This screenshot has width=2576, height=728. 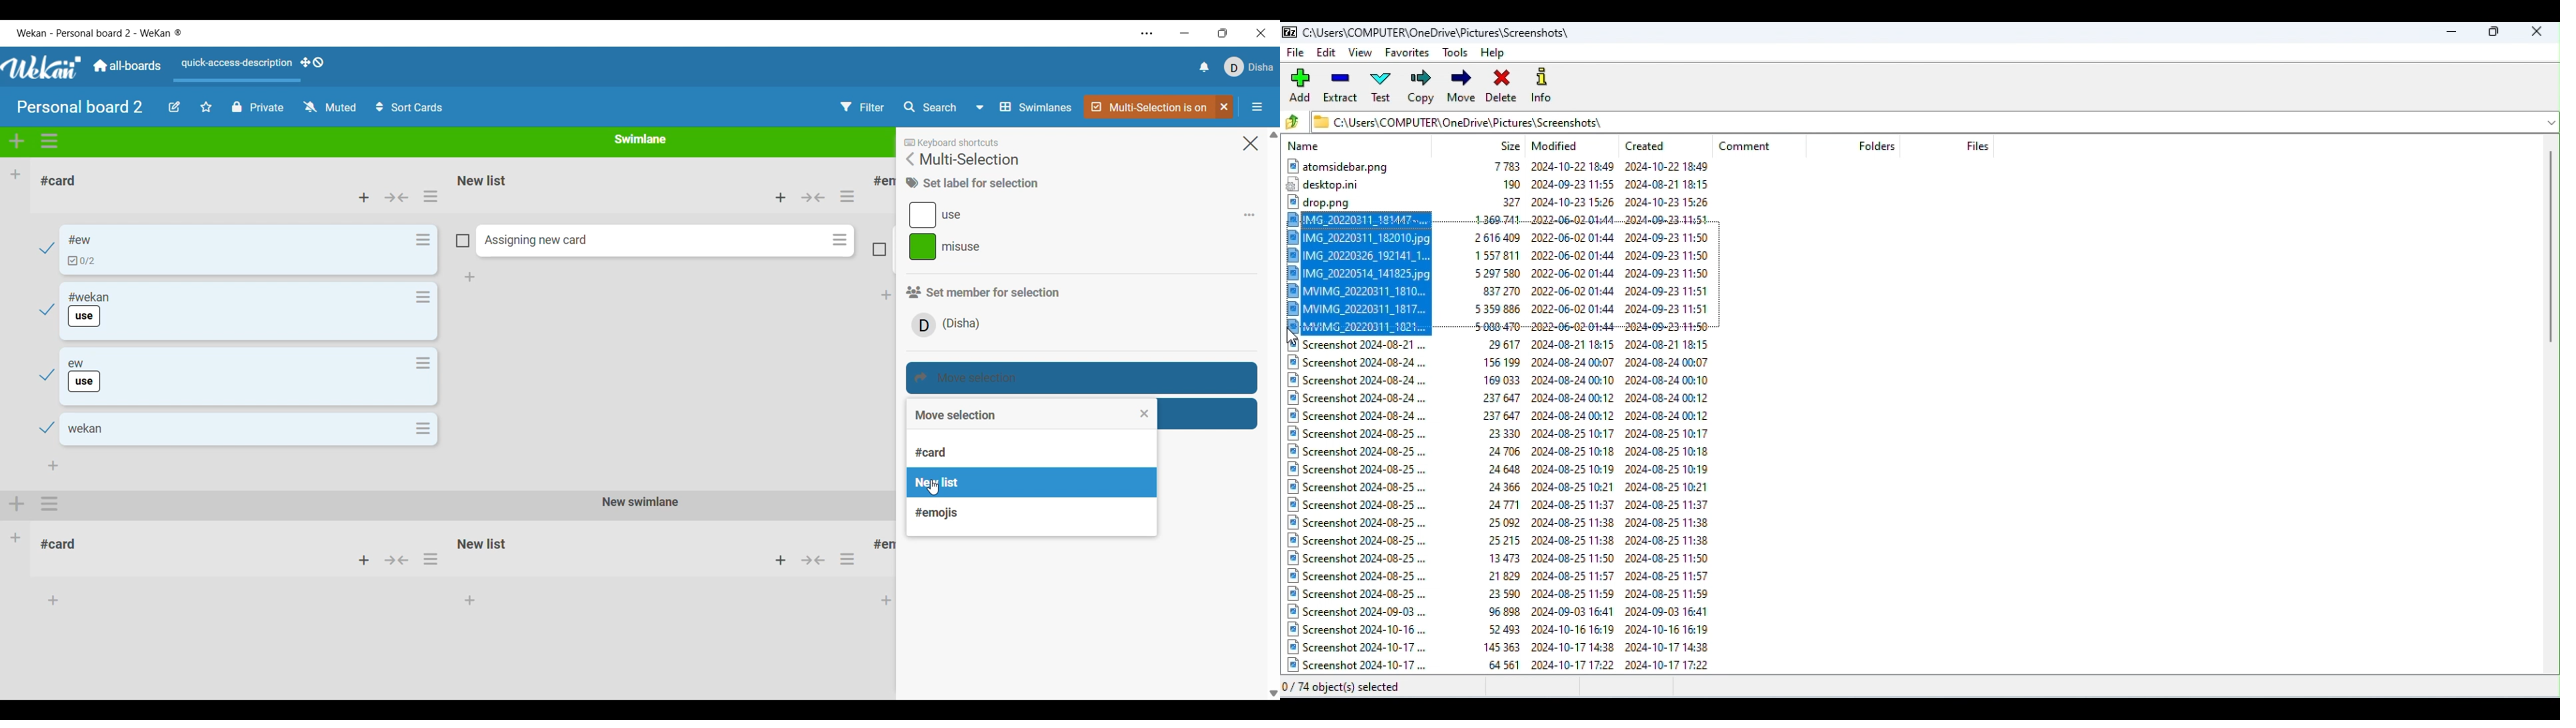 What do you see at coordinates (59, 181) in the screenshot?
I see `List name` at bounding box center [59, 181].